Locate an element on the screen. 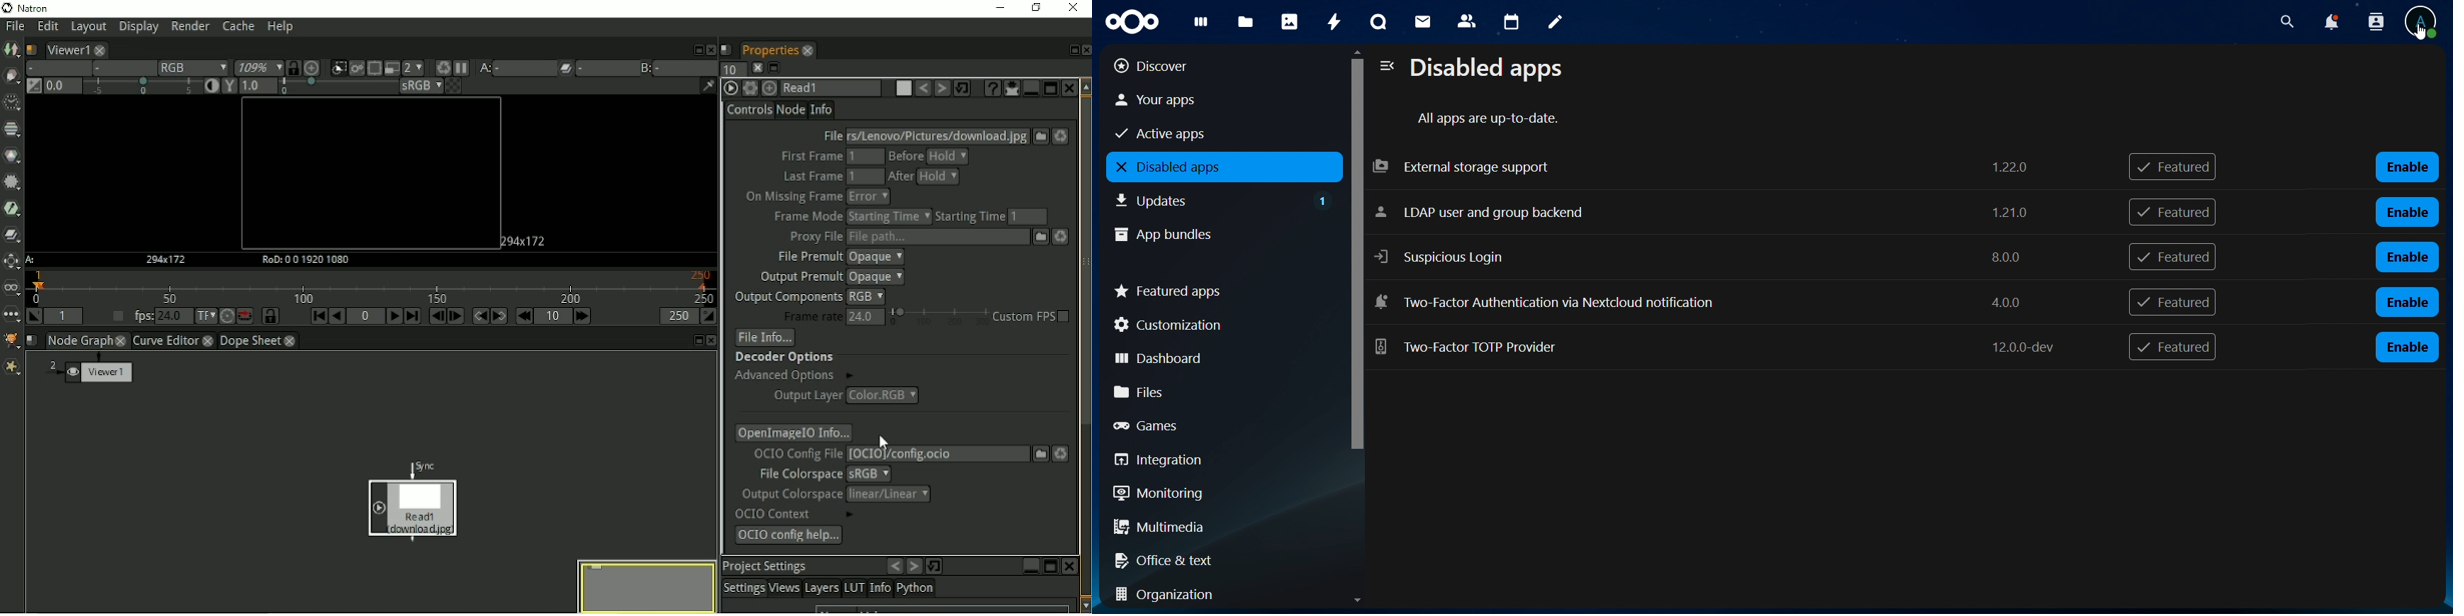 Image resolution: width=2464 pixels, height=616 pixels. nabled is located at coordinates (2410, 167).